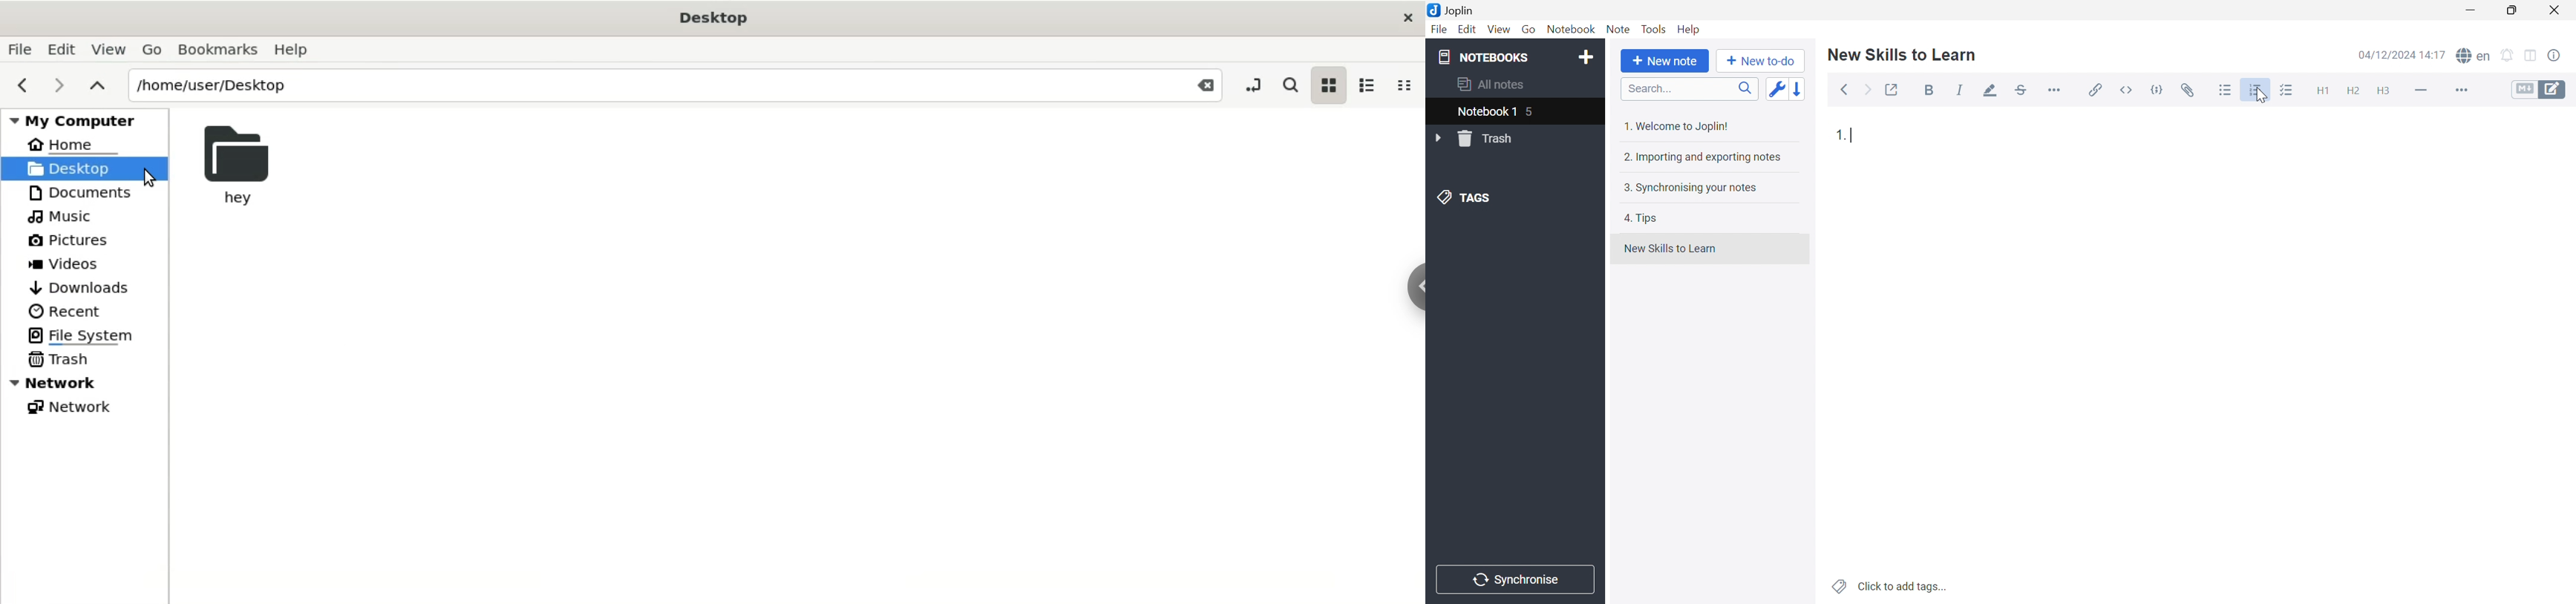 This screenshot has width=2576, height=616. I want to click on Heading 2, so click(2353, 91).